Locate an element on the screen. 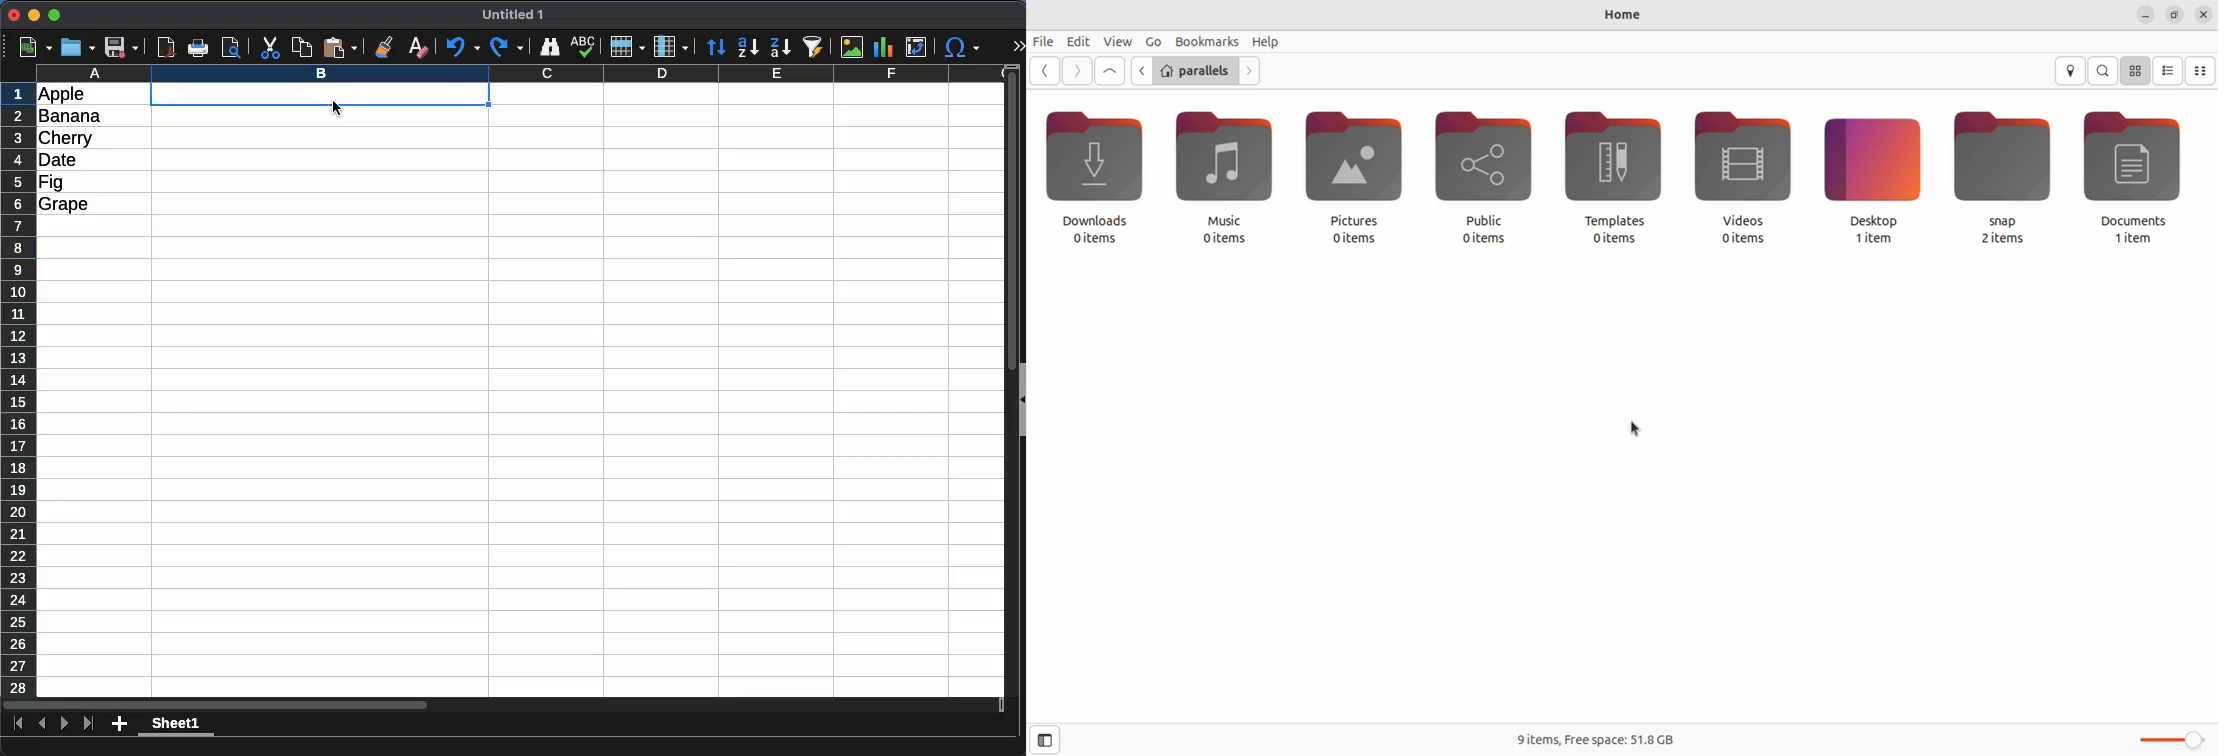 Image resolution: width=2240 pixels, height=756 pixels. save is located at coordinates (122, 48).